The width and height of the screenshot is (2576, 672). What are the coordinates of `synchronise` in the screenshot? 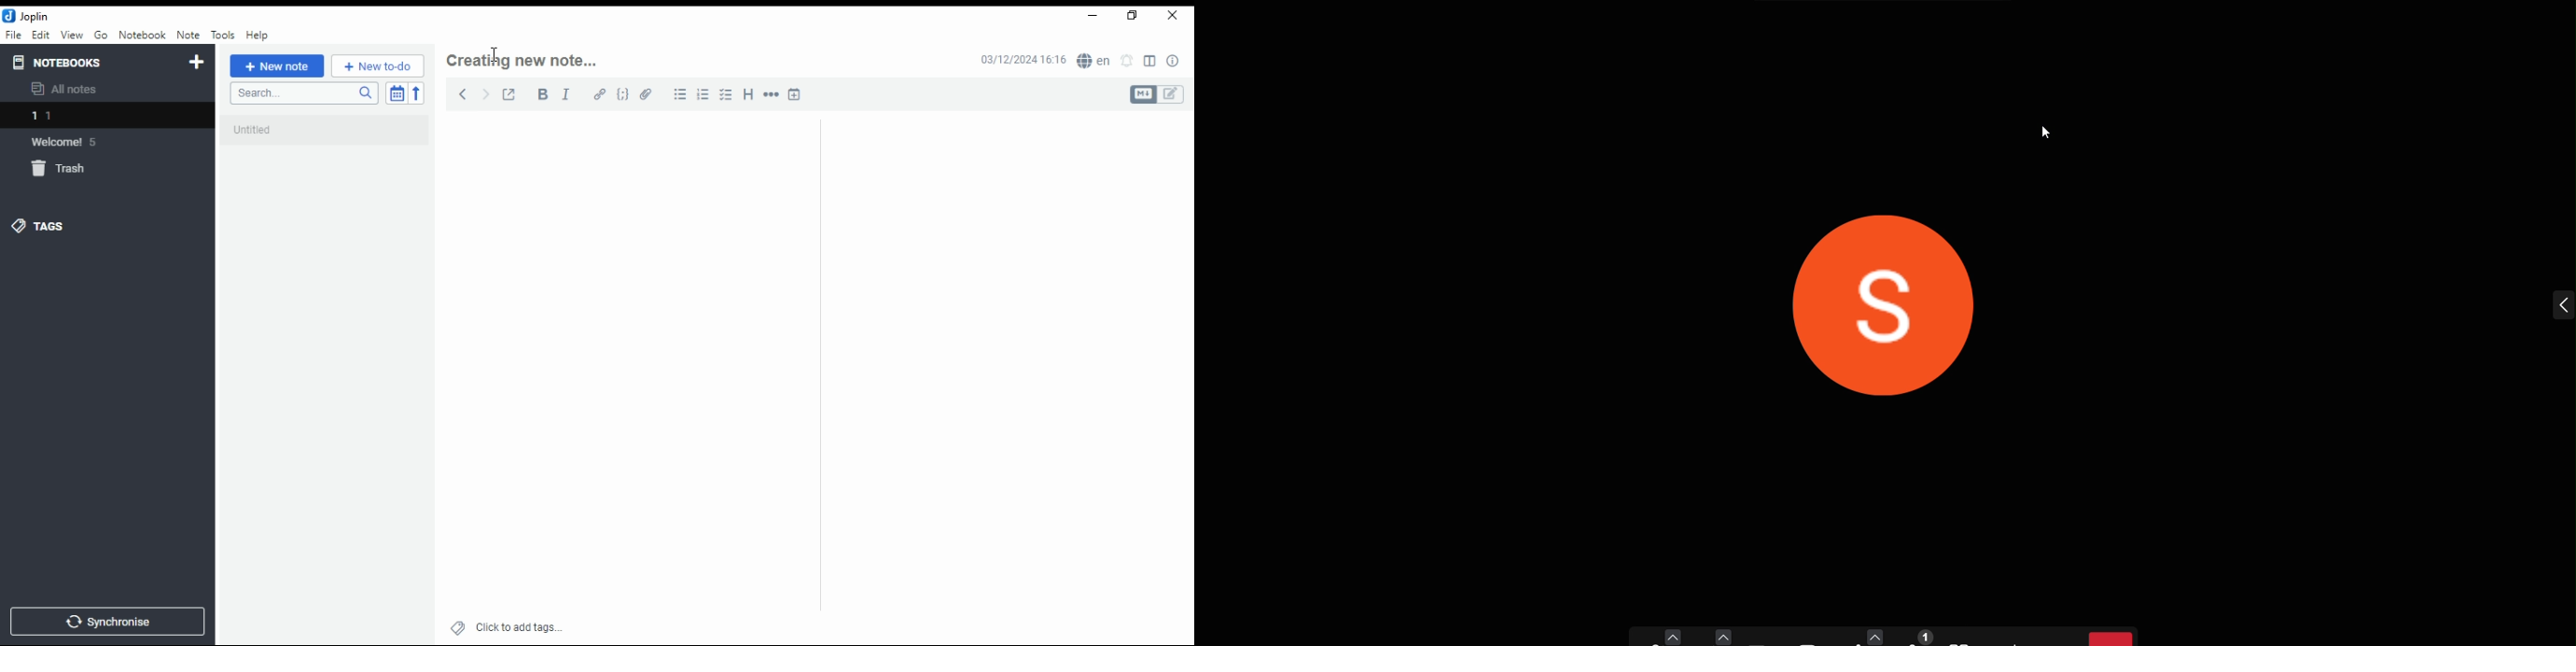 It's located at (104, 621).